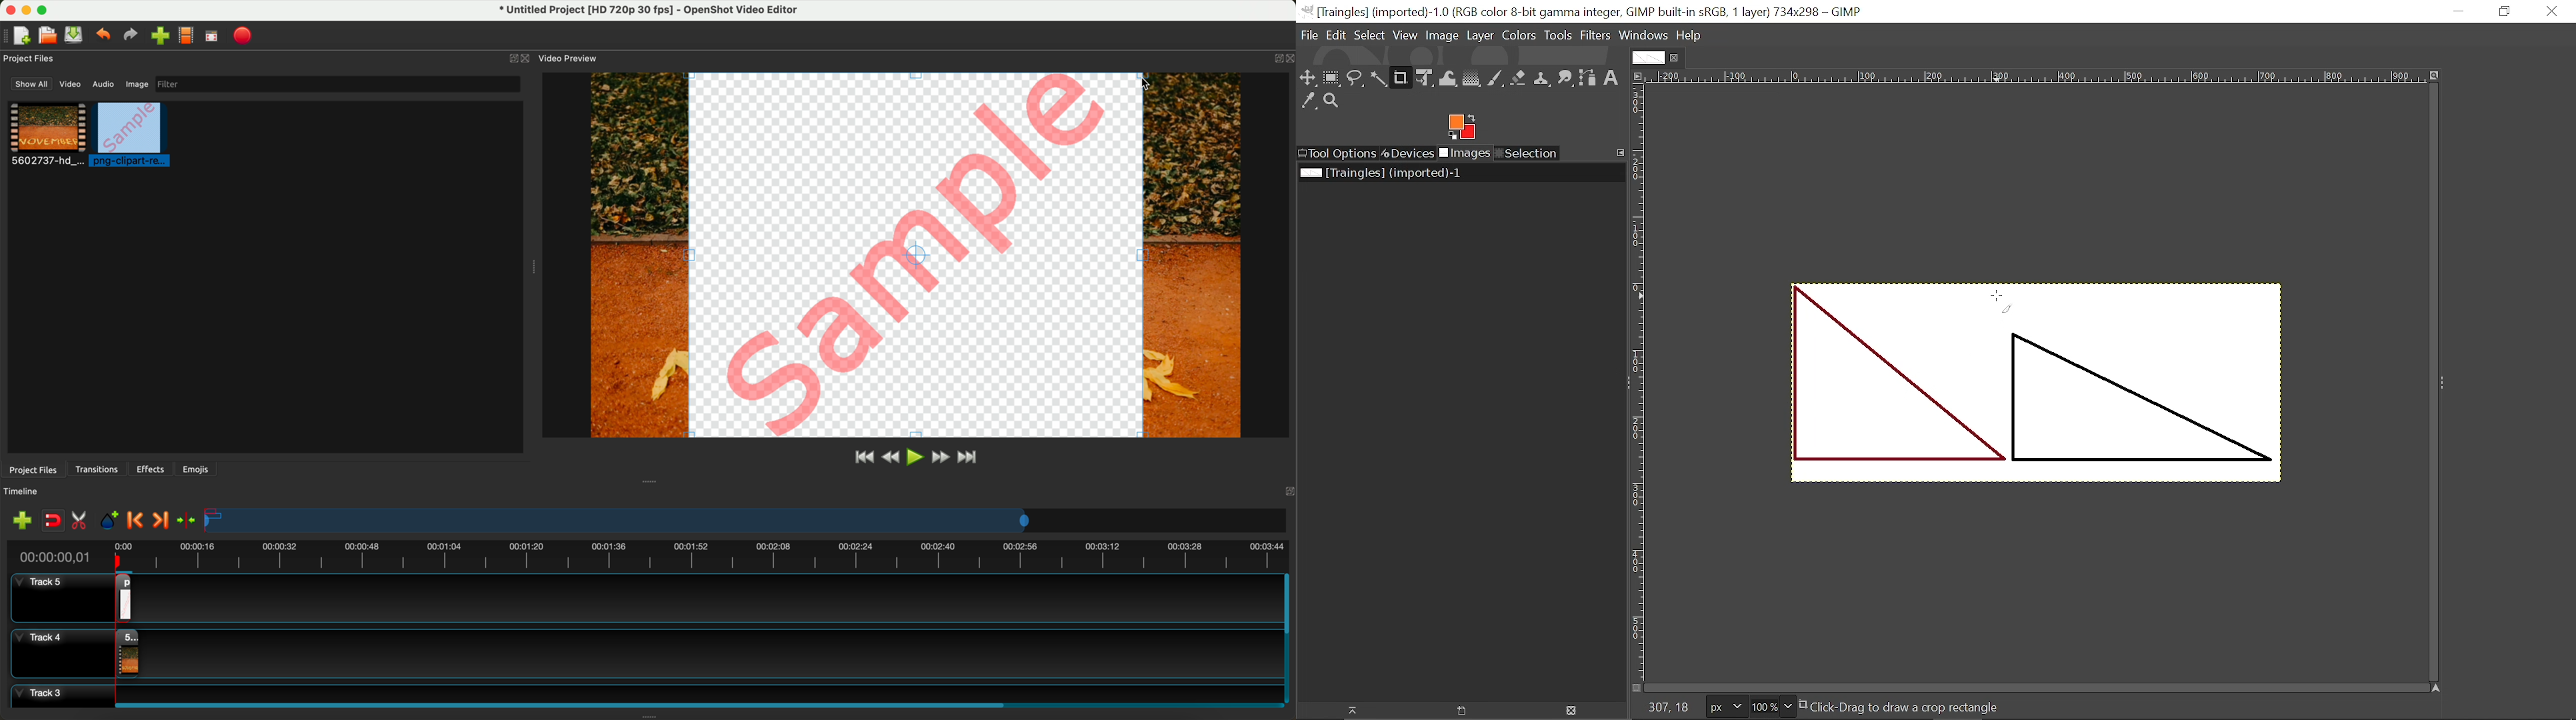  I want to click on Close current tab, so click(1675, 57).